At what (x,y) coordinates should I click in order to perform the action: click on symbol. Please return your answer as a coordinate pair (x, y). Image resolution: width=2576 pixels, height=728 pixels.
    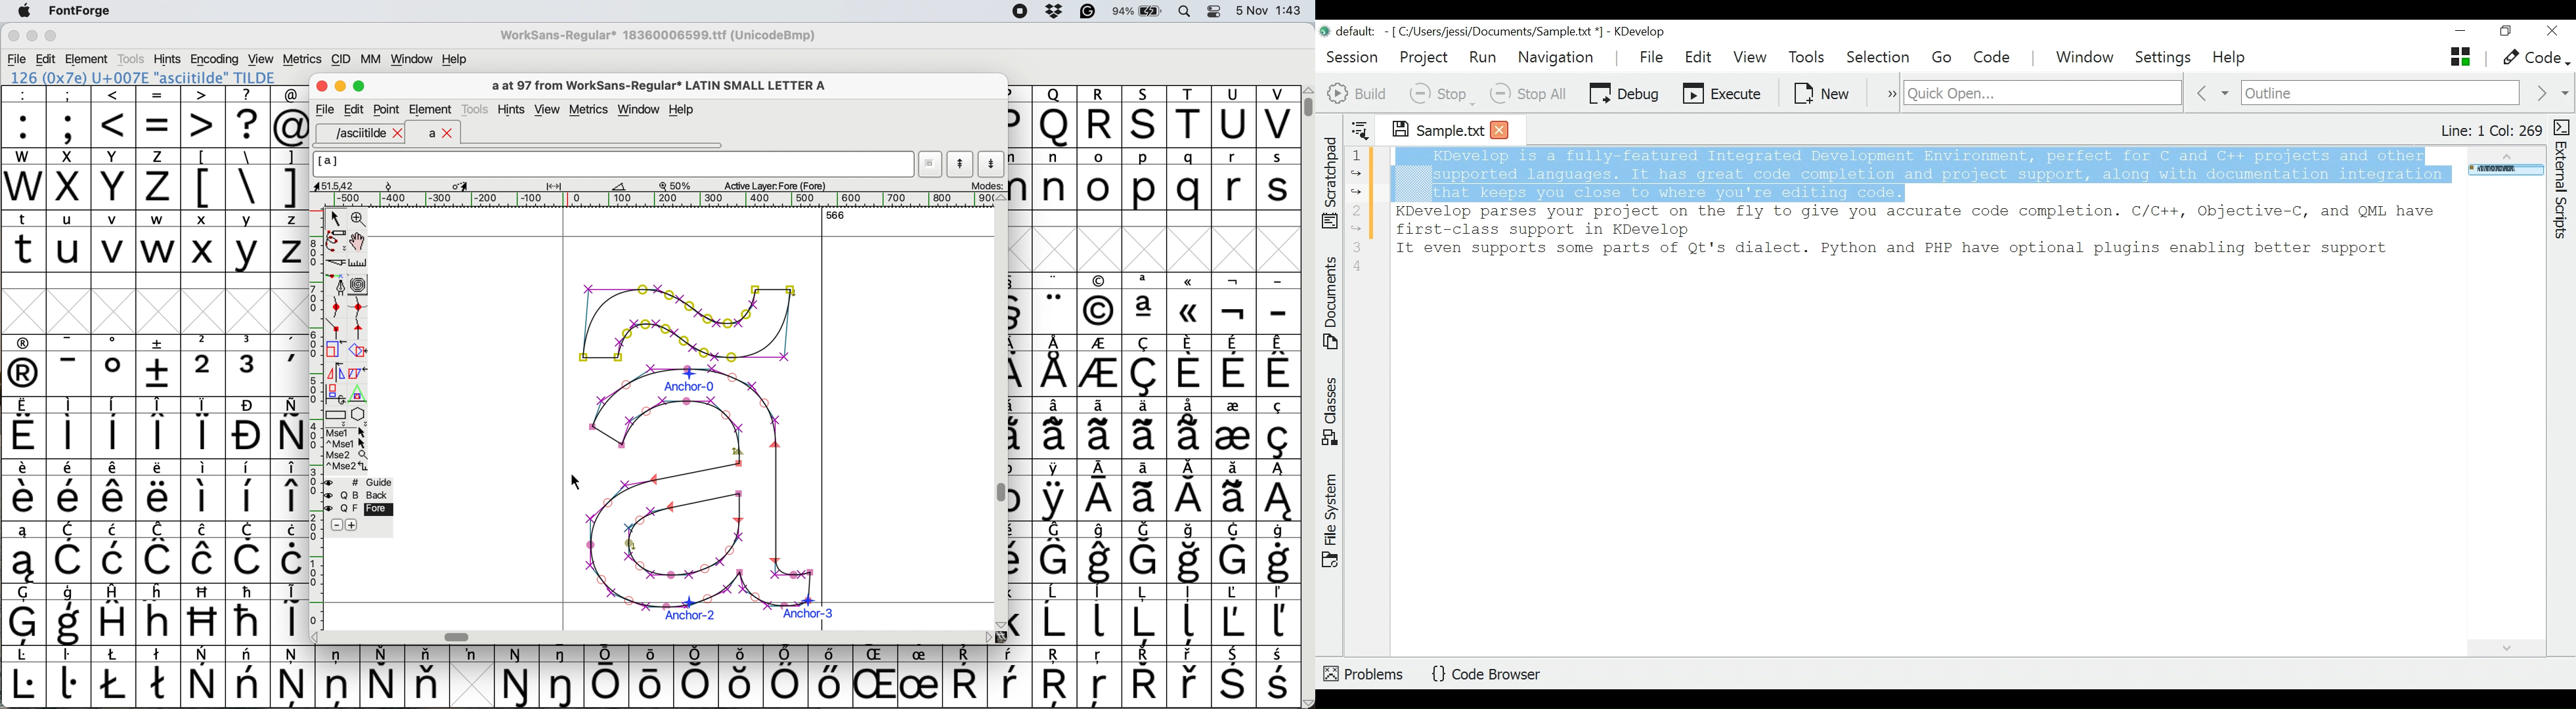
    Looking at the image, I should click on (70, 490).